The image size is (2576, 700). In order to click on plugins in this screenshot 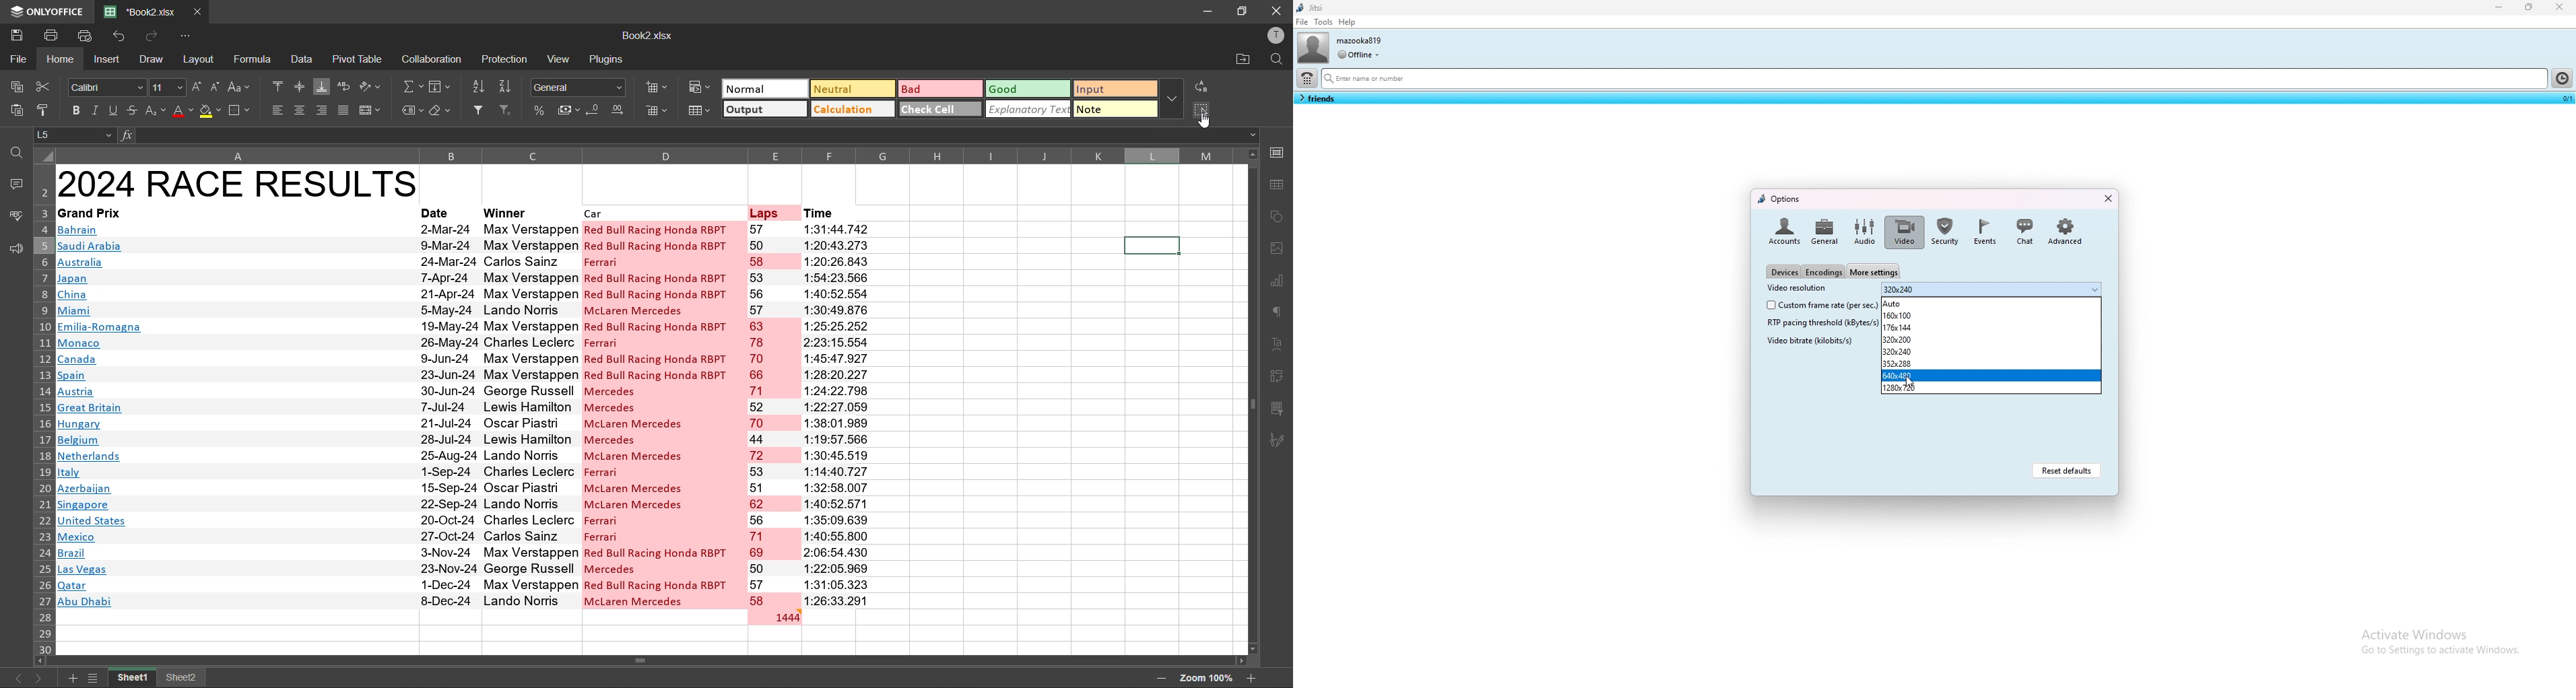, I will do `click(603, 60)`.